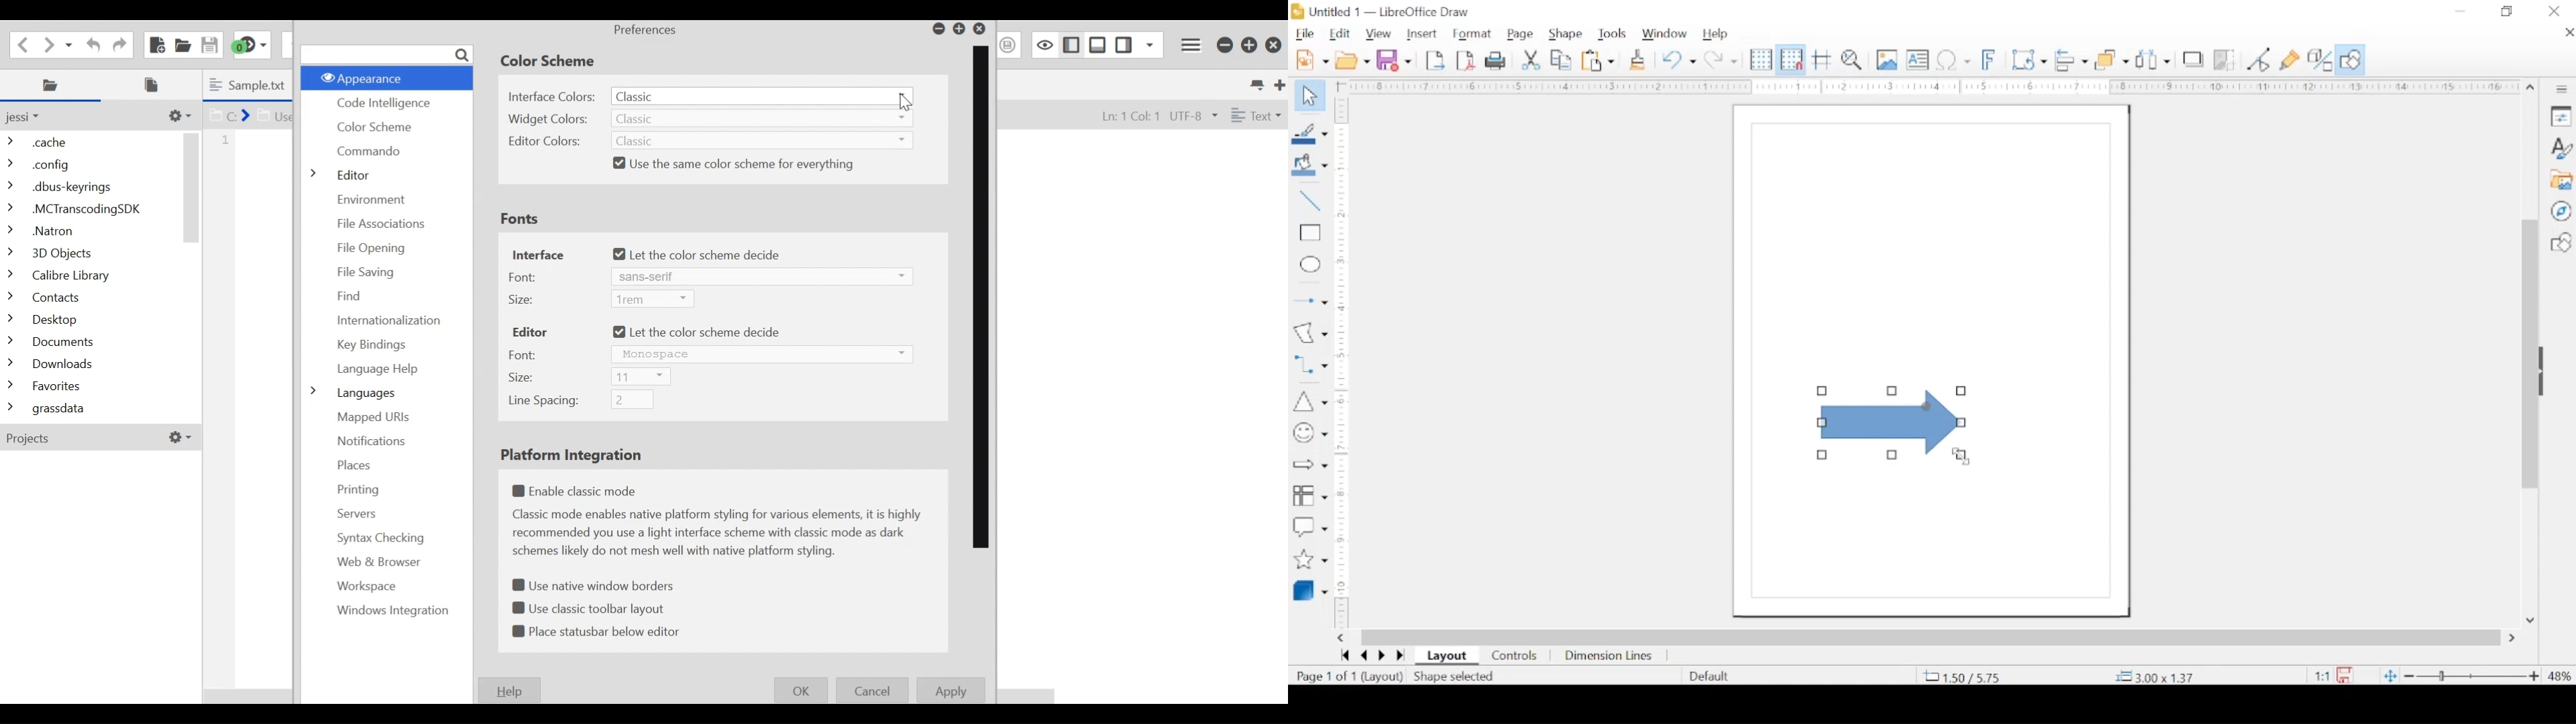 The image size is (2576, 728). Describe the element at coordinates (1679, 59) in the screenshot. I see `undo` at that location.